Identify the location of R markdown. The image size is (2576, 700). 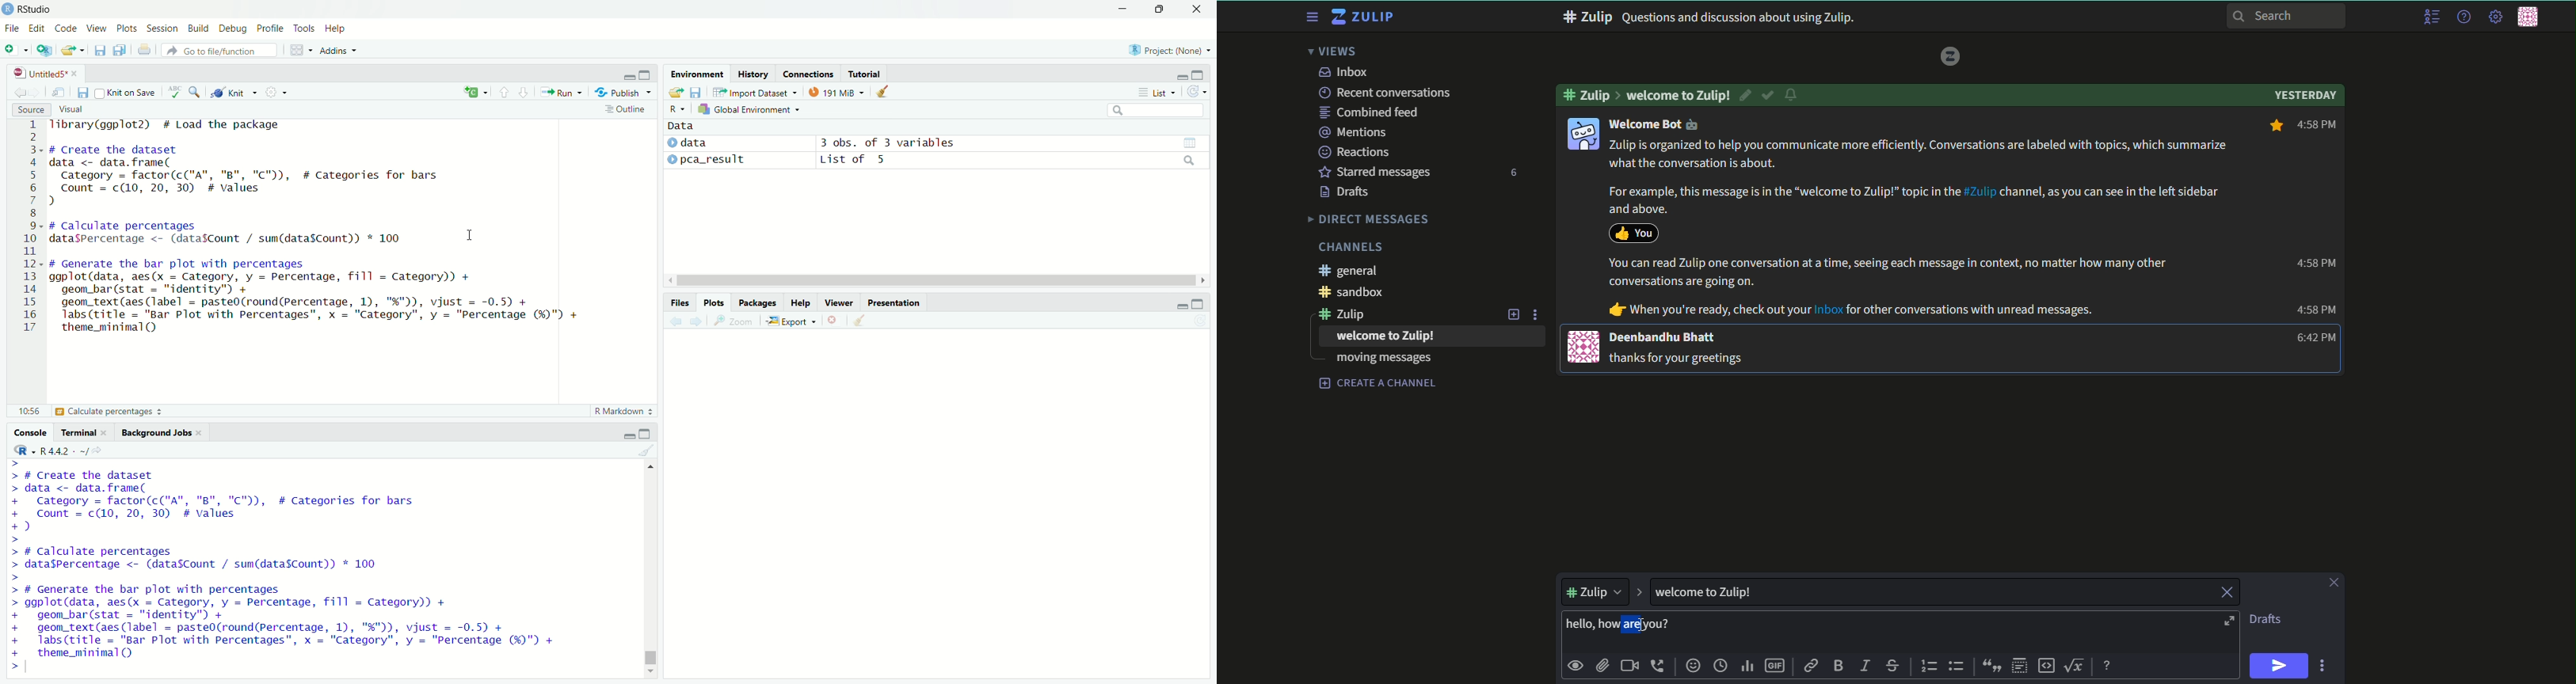
(620, 412).